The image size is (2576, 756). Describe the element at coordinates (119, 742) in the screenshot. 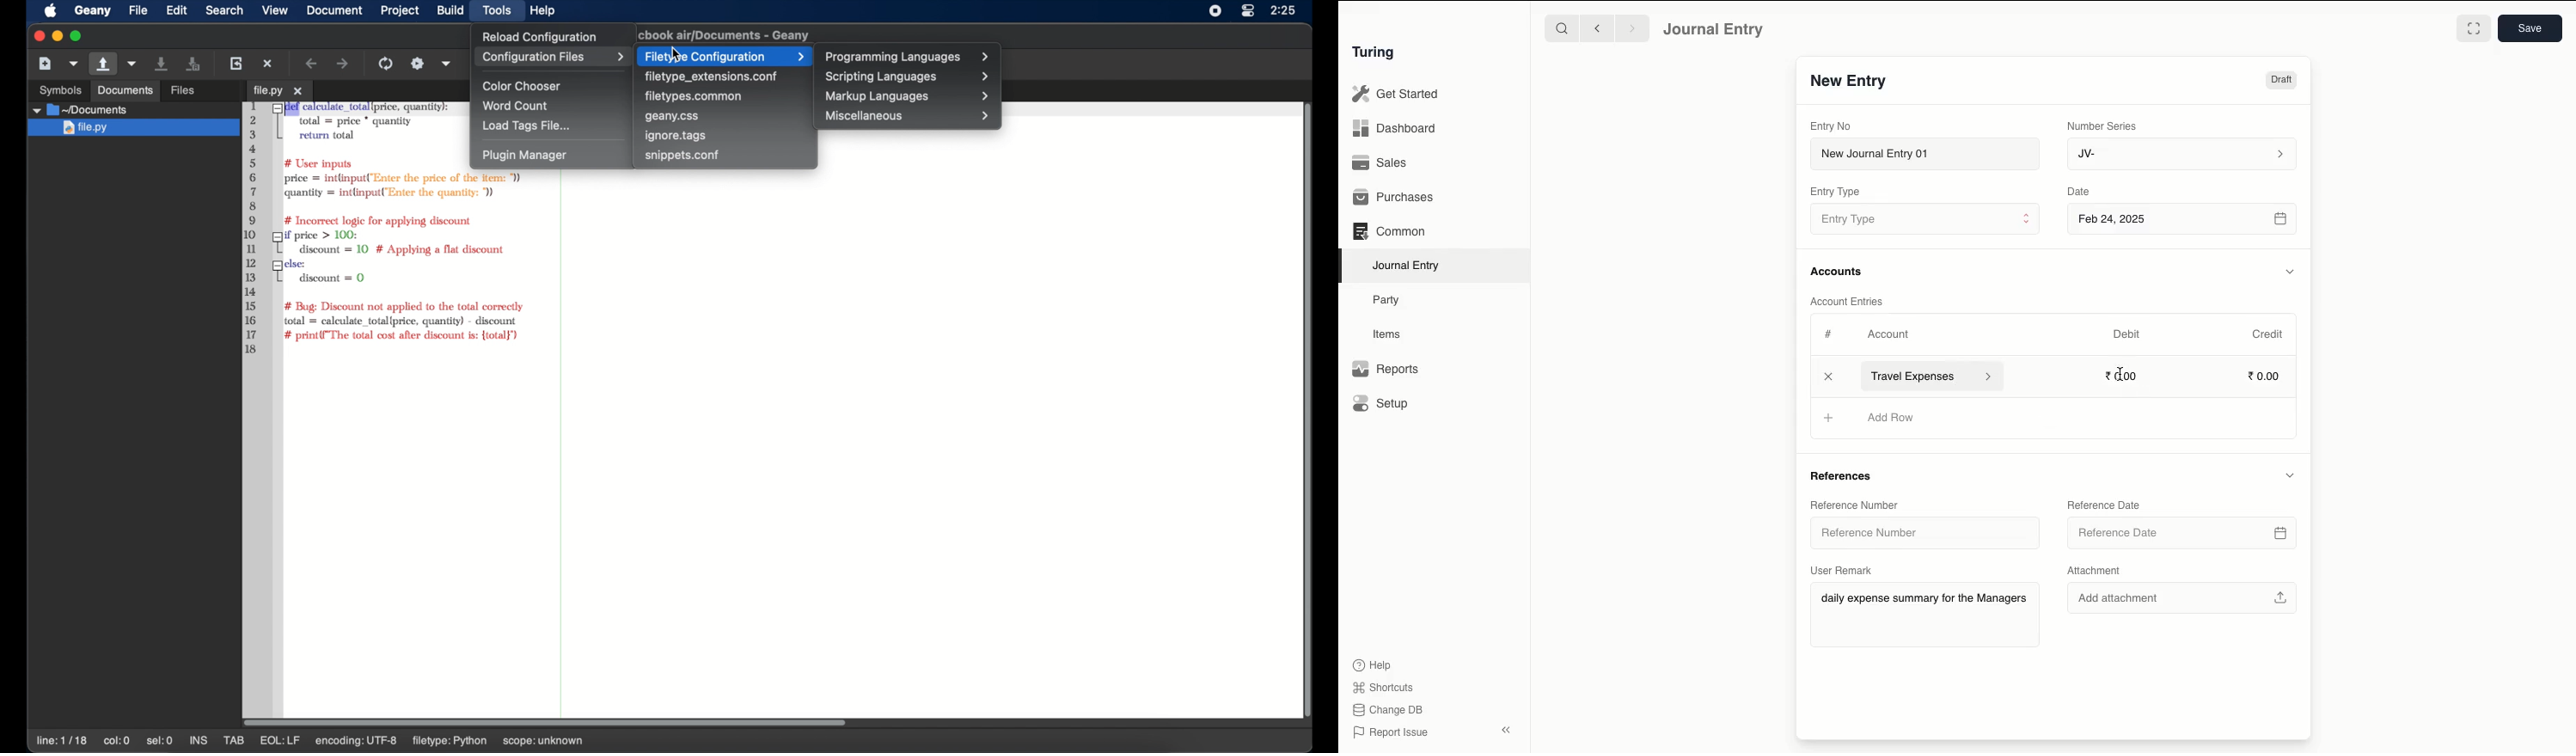

I see `col:52` at that location.